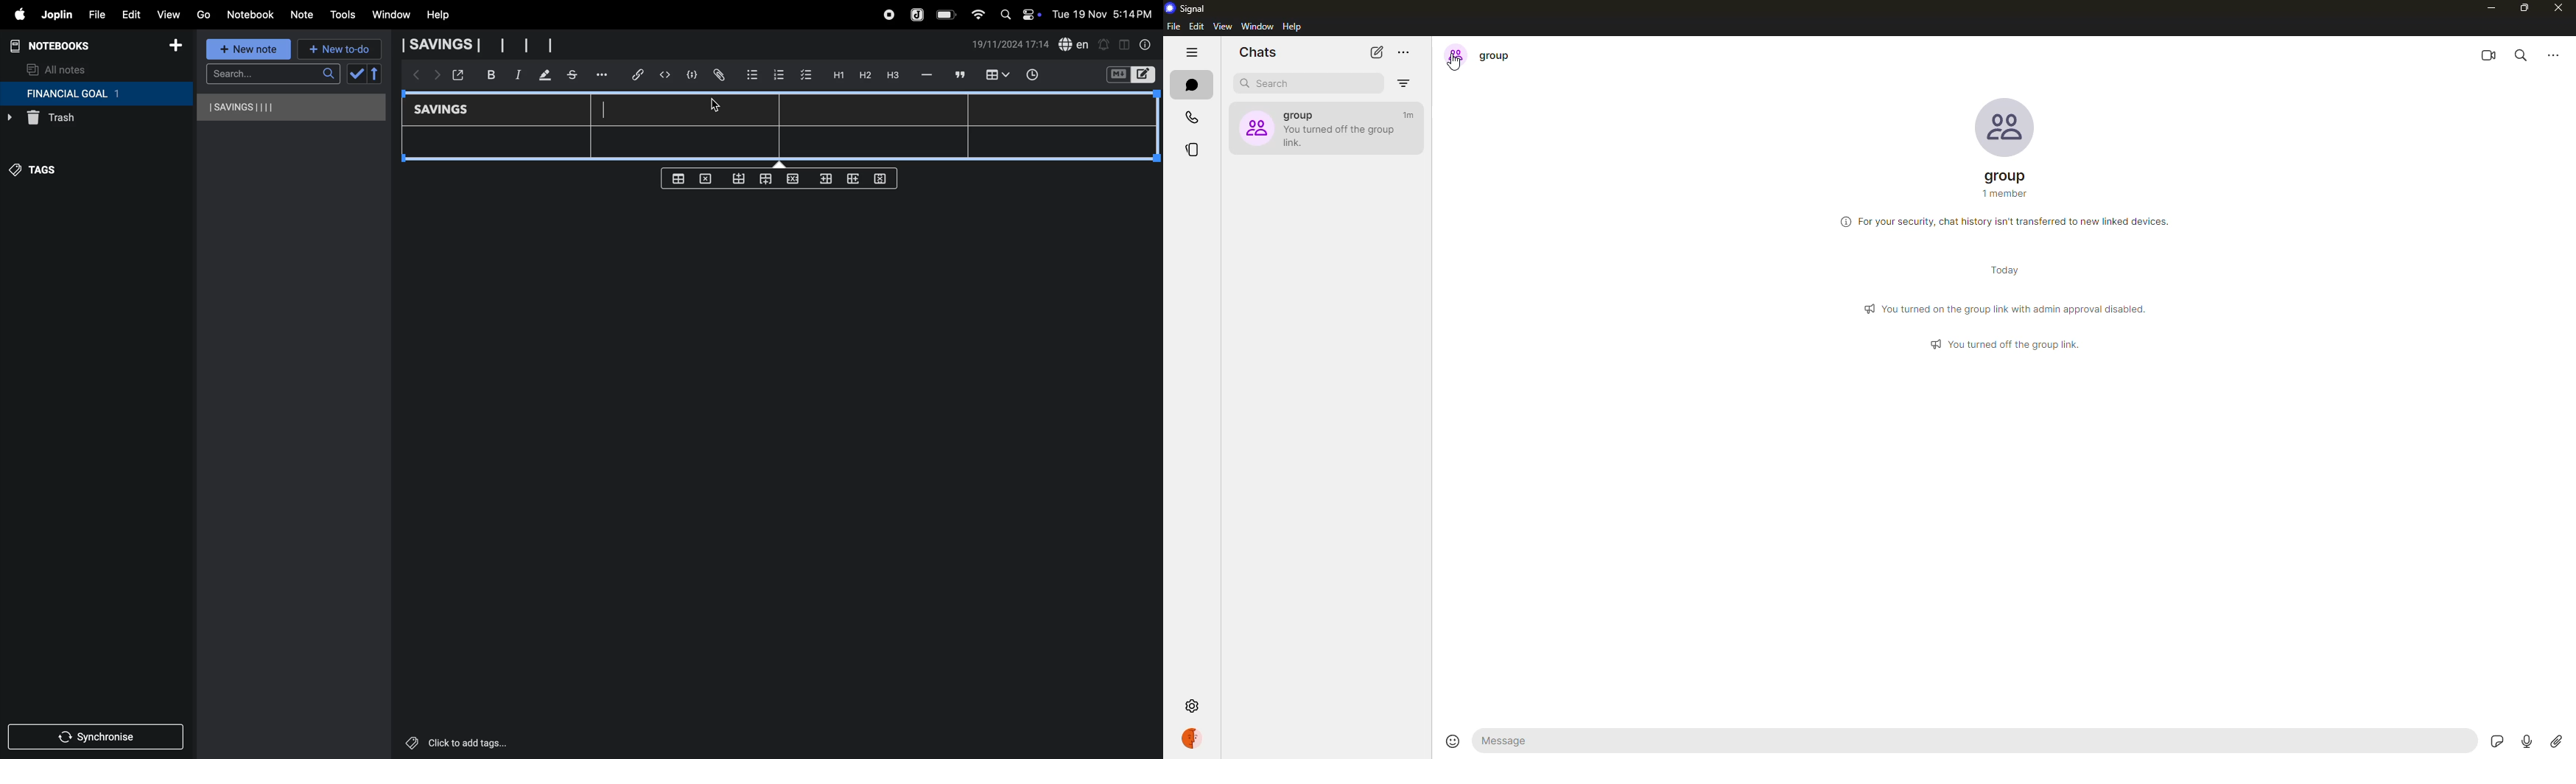 This screenshot has width=2576, height=784. What do you see at coordinates (435, 77) in the screenshot?
I see `forward` at bounding box center [435, 77].